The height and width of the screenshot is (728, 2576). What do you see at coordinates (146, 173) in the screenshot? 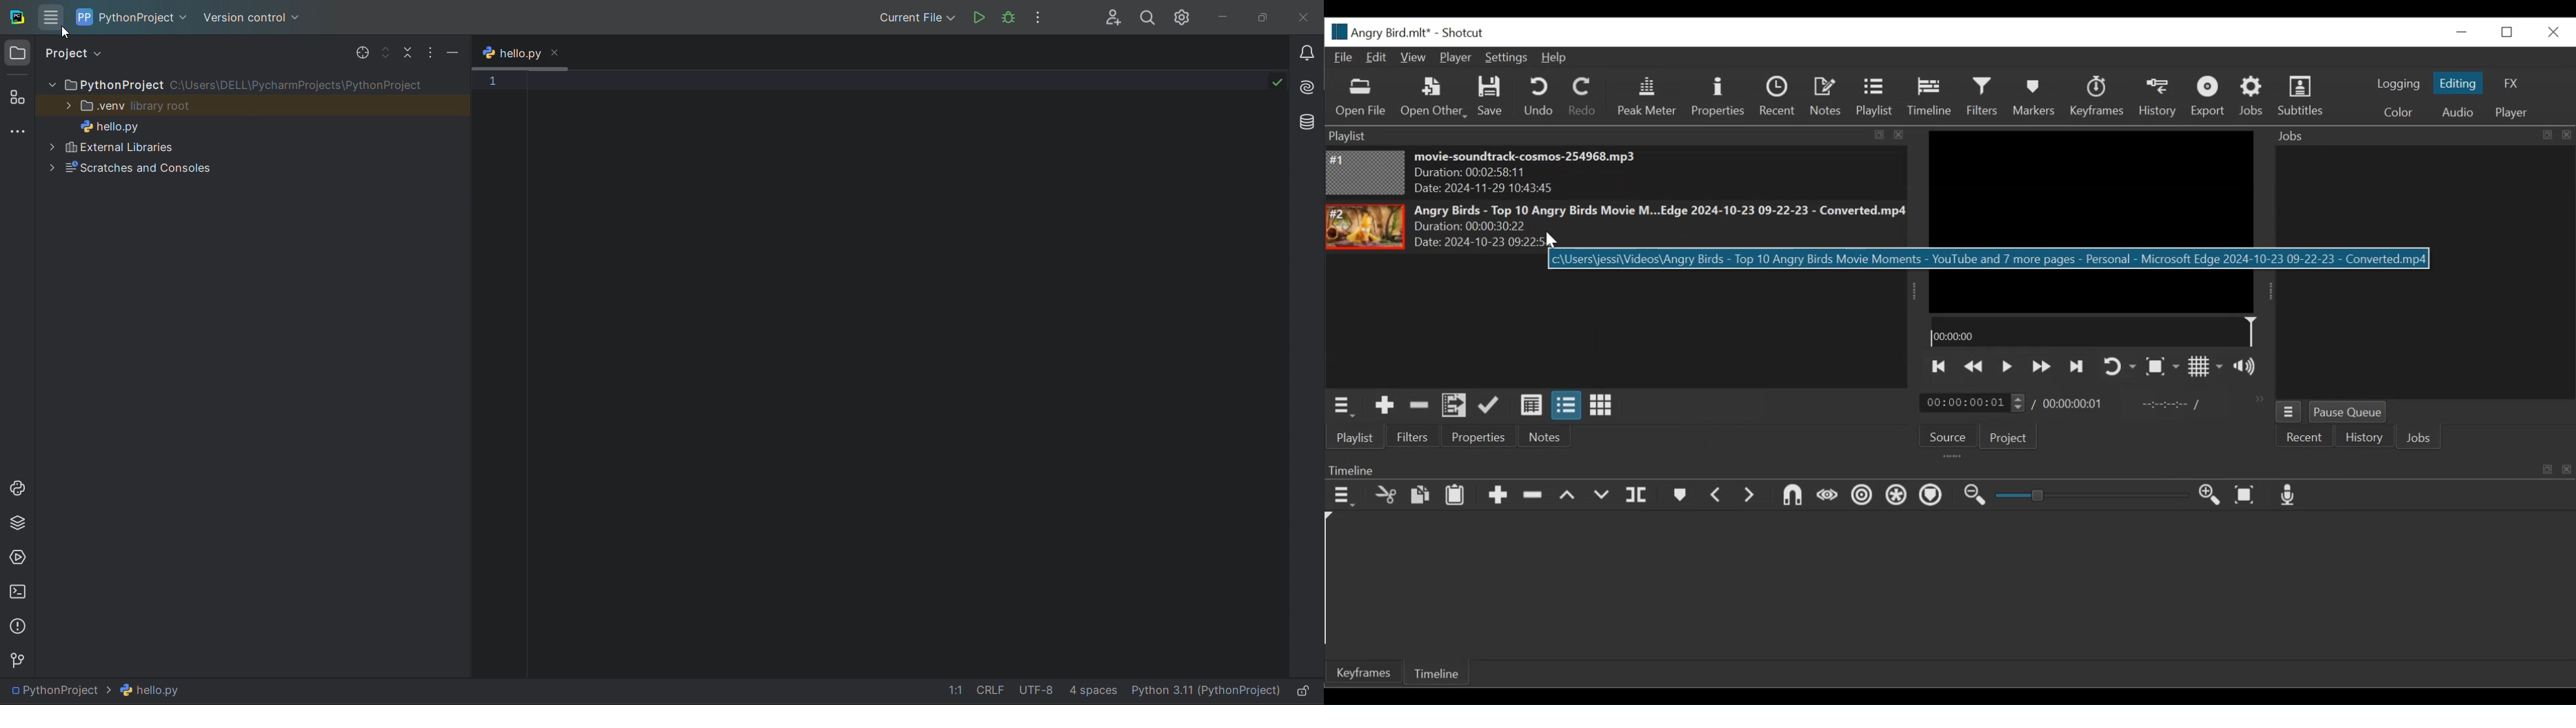
I see `Scratches and Consoles` at bounding box center [146, 173].